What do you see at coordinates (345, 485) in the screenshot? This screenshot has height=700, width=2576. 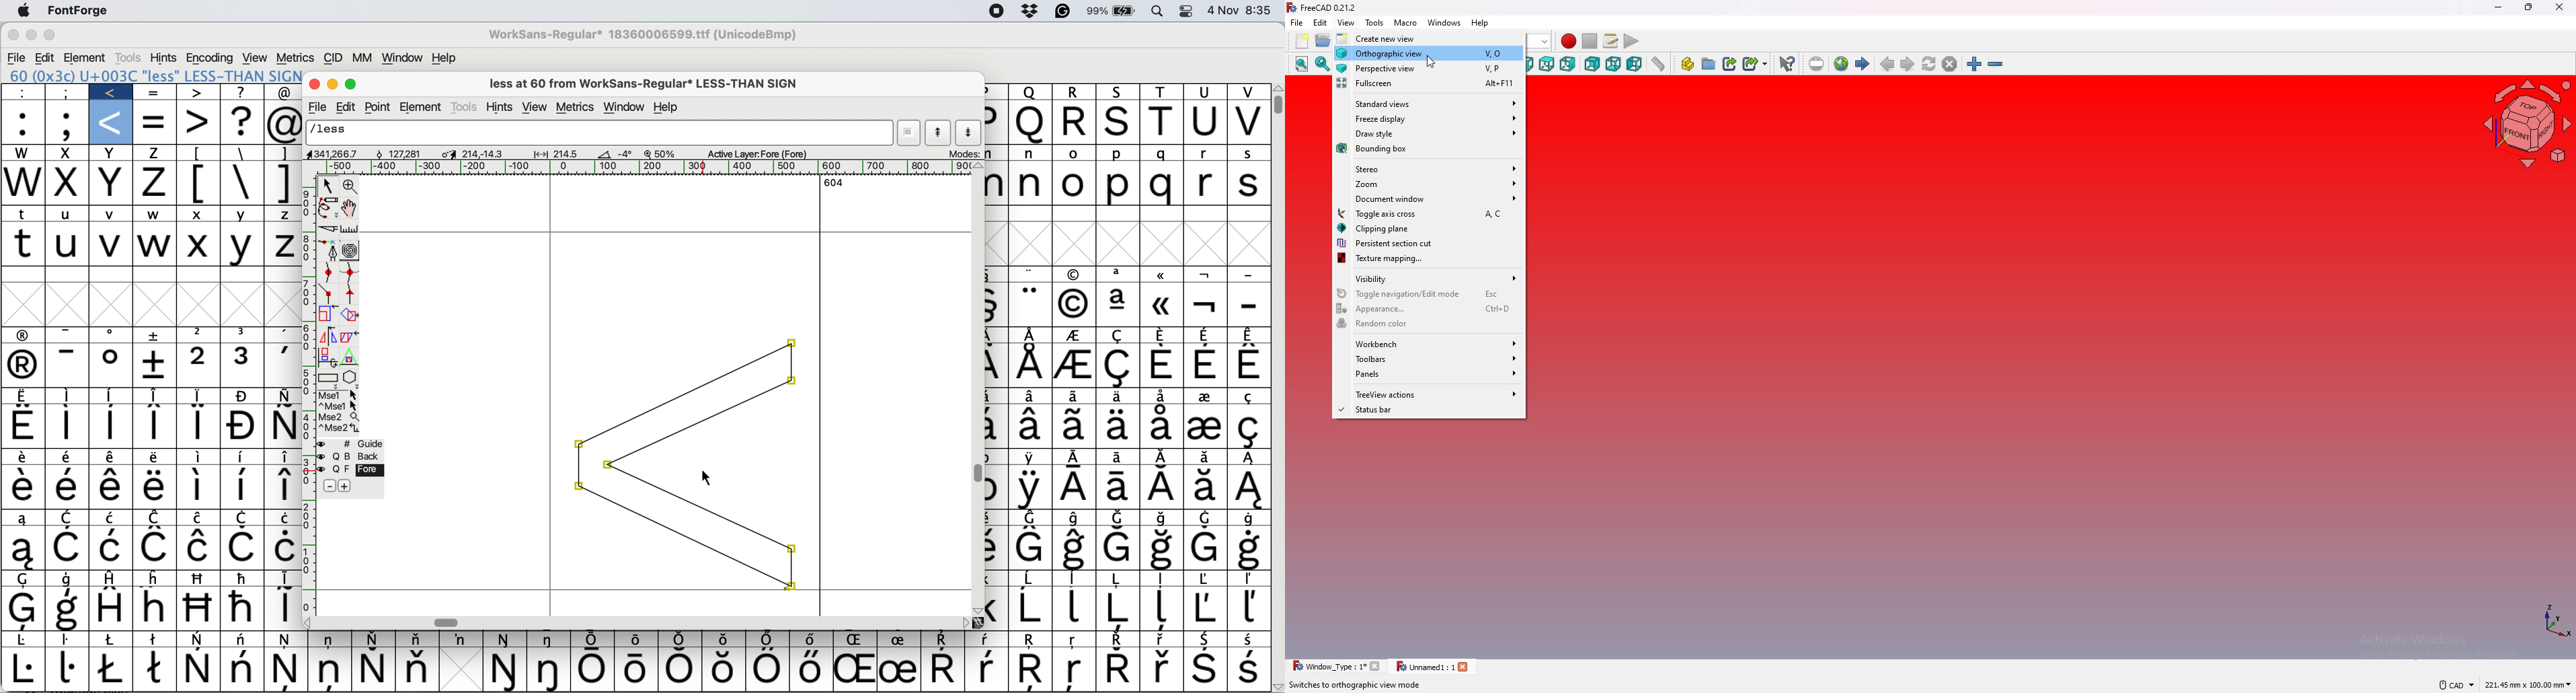 I see `add` at bounding box center [345, 485].